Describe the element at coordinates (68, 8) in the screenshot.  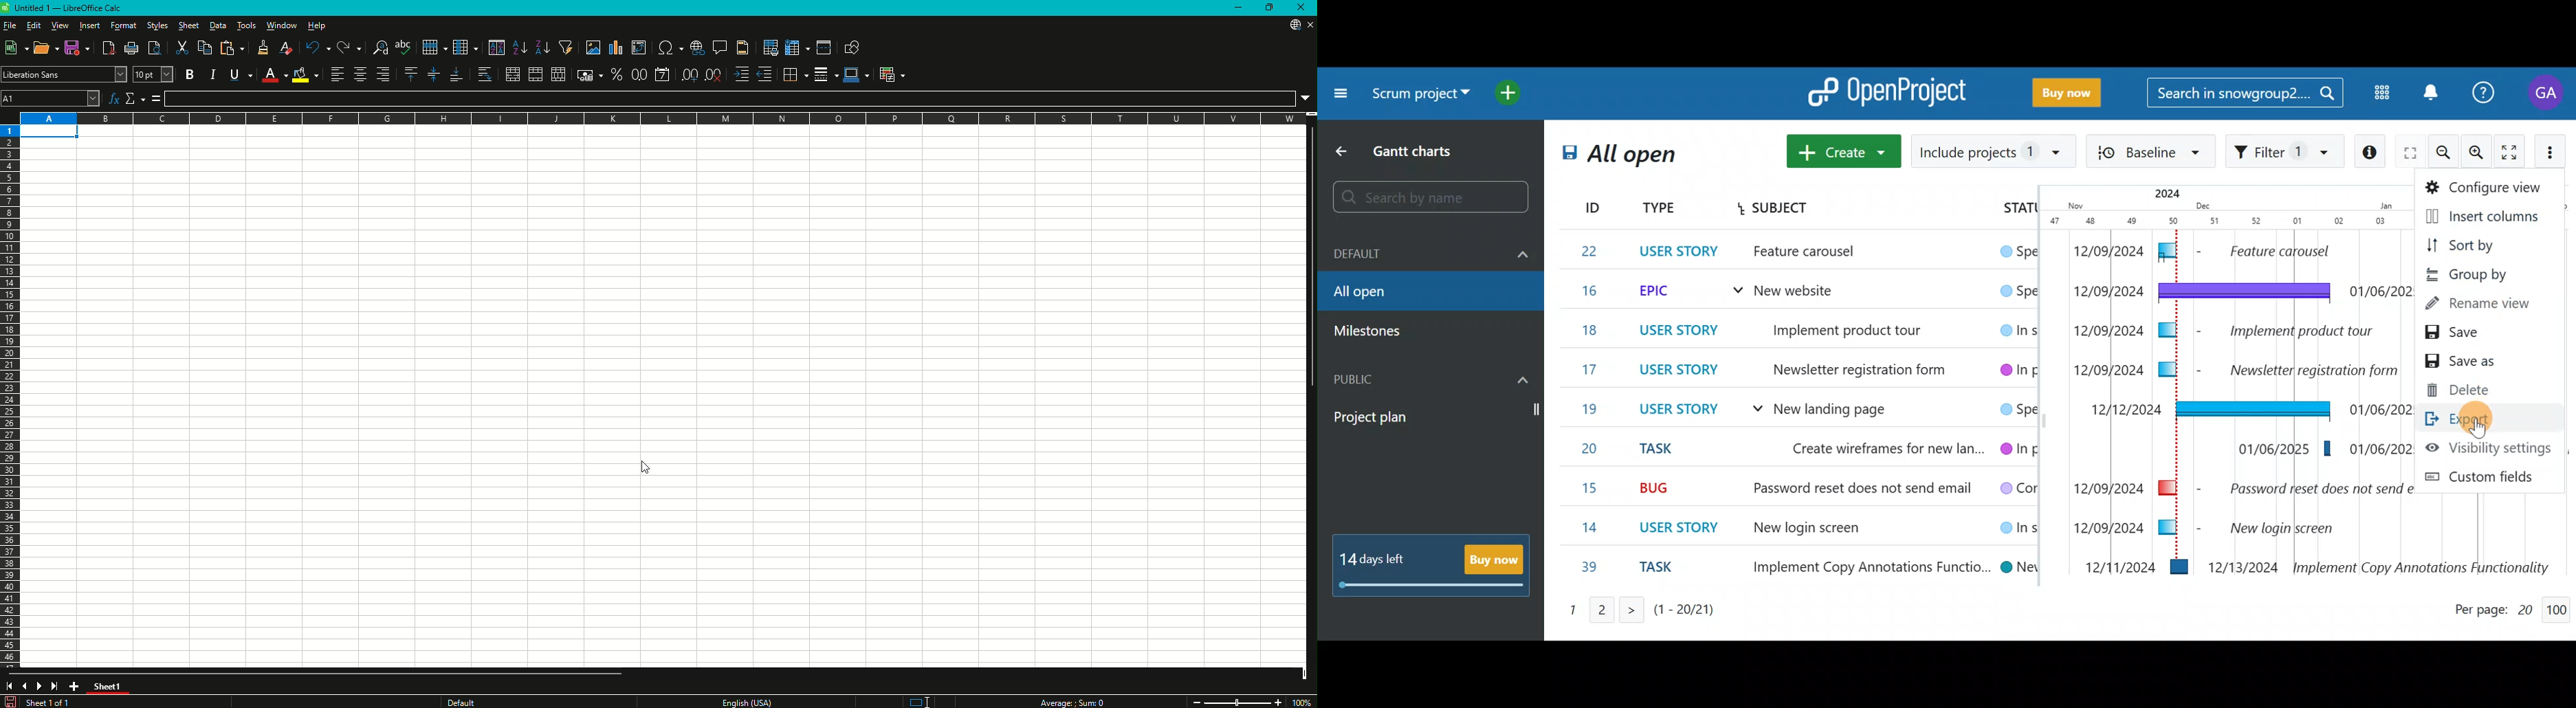
I see `Text` at that location.